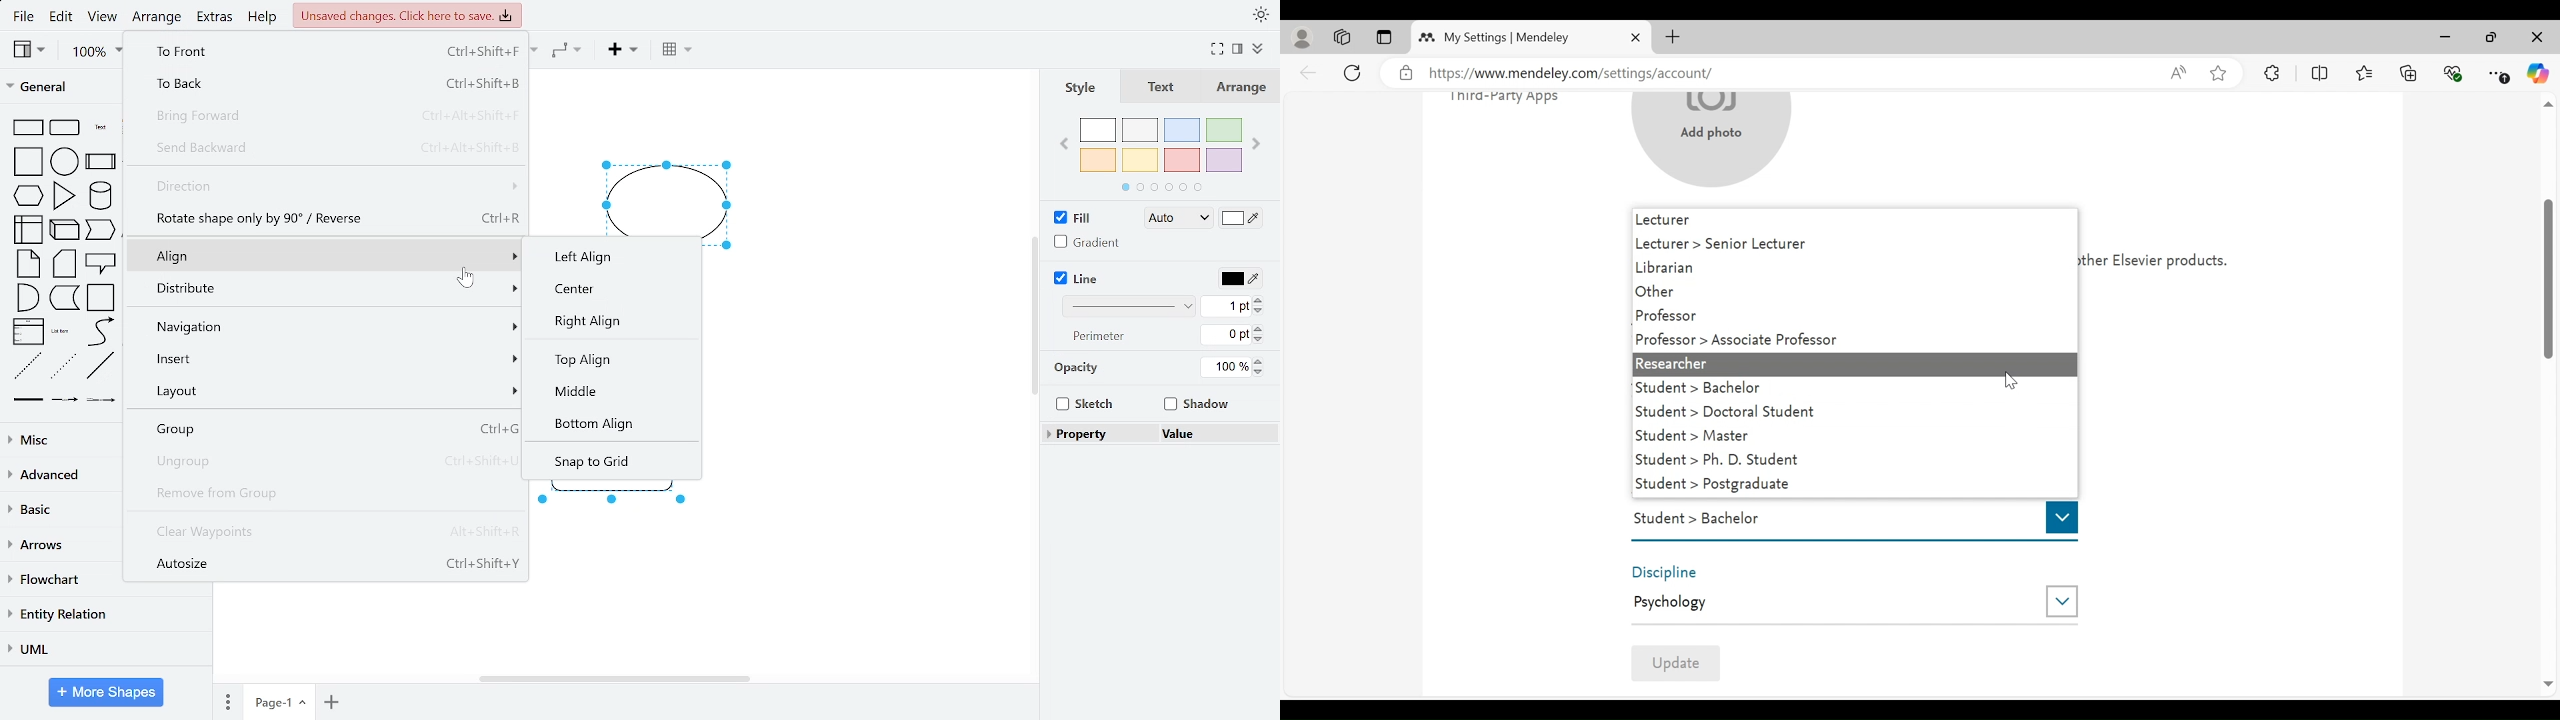 The height and width of the screenshot is (728, 2576). Describe the element at coordinates (59, 511) in the screenshot. I see `basic` at that location.